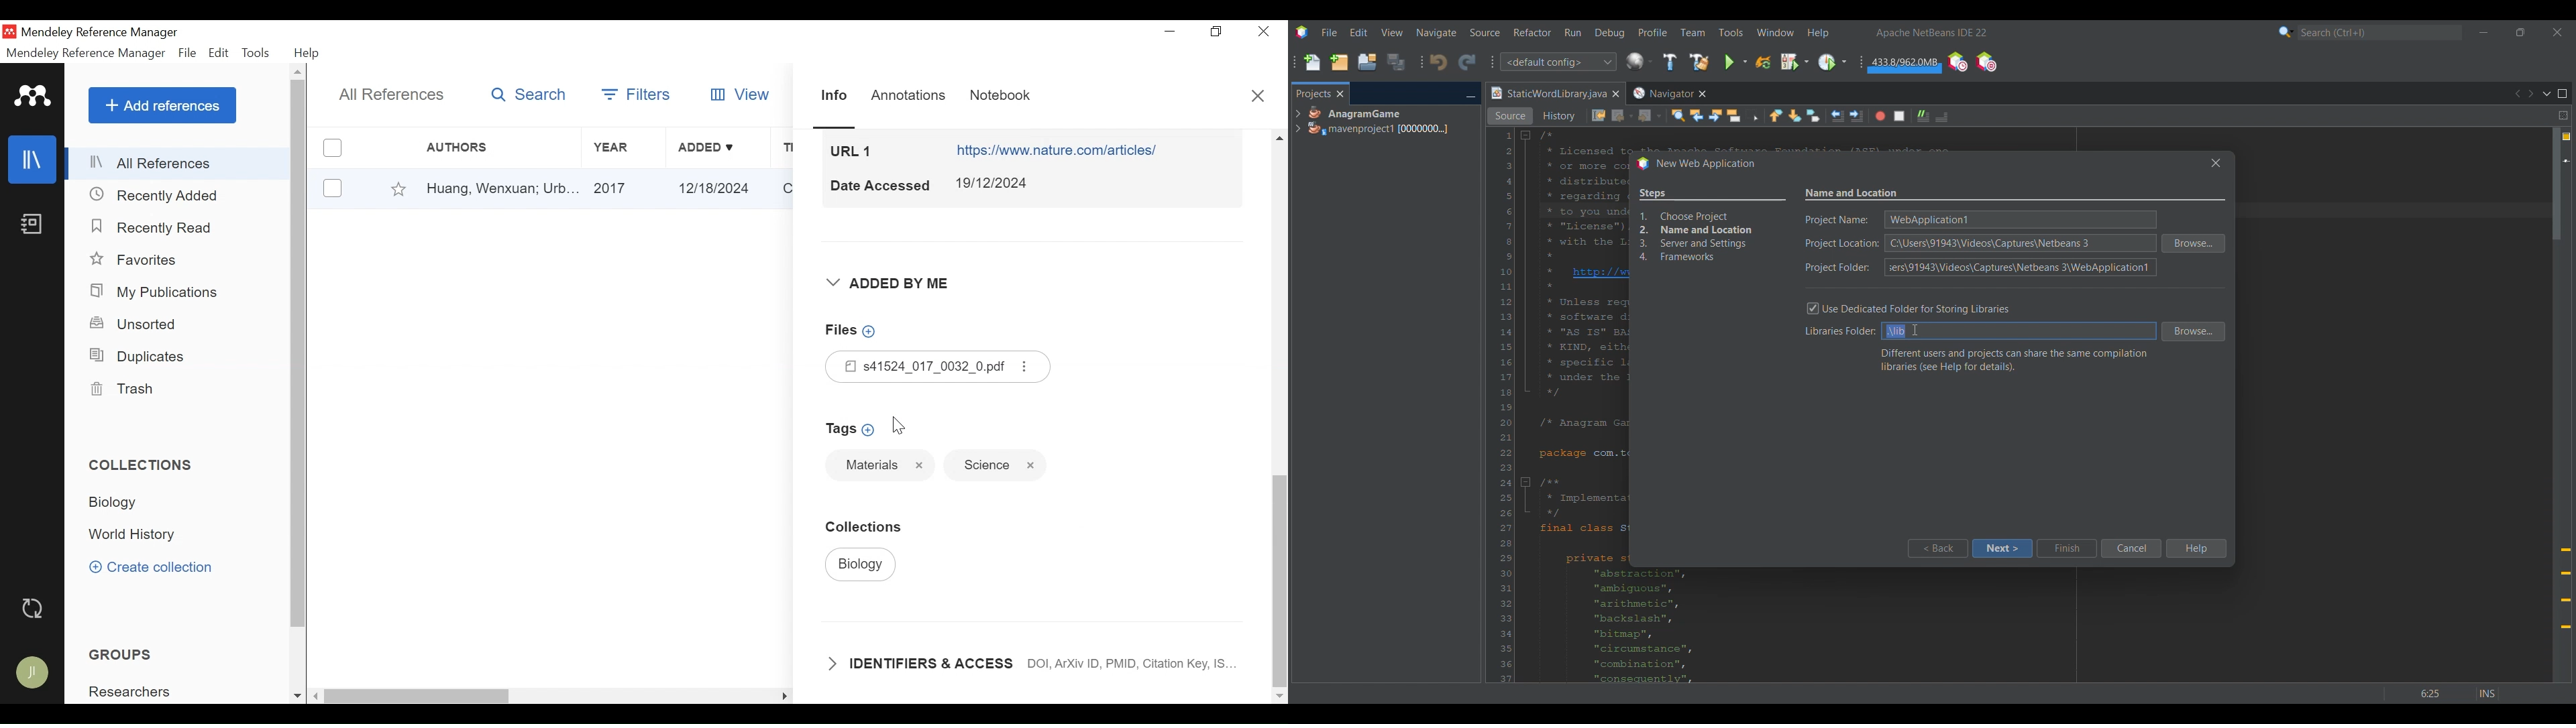 The image size is (2576, 728). What do you see at coordinates (502, 189) in the screenshot?
I see `Huang, Wenxuan; Urb...` at bounding box center [502, 189].